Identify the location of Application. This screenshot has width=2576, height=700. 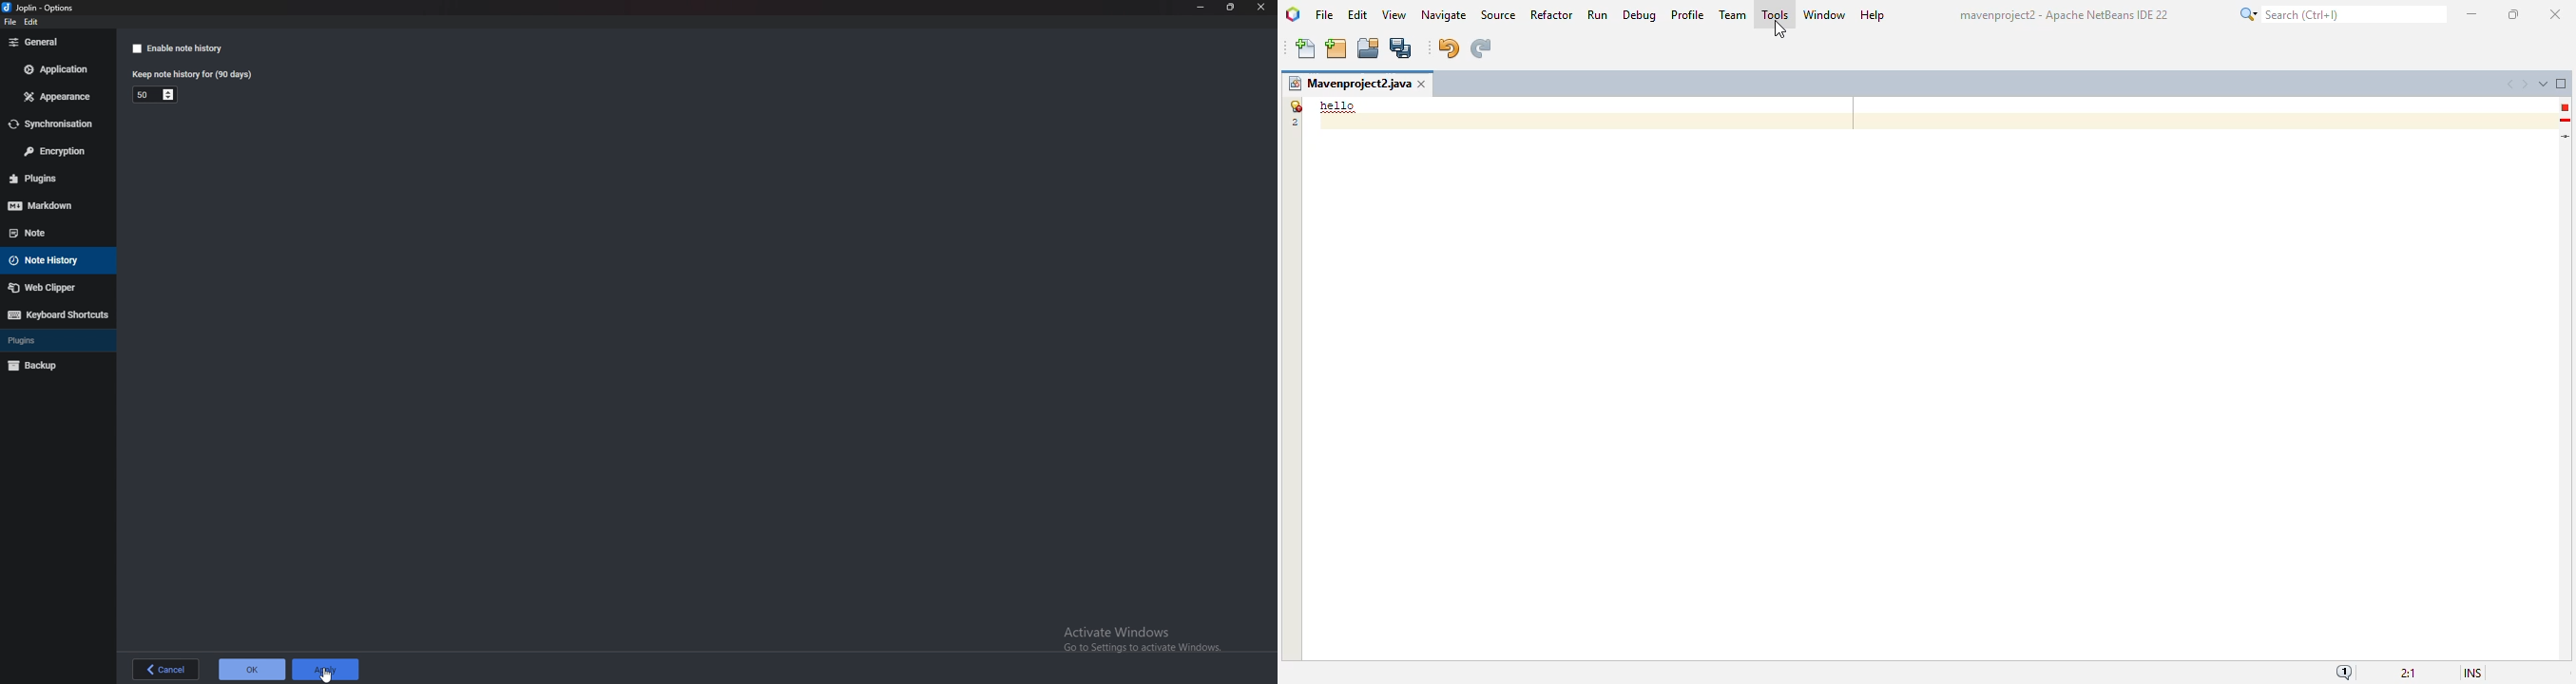
(57, 69).